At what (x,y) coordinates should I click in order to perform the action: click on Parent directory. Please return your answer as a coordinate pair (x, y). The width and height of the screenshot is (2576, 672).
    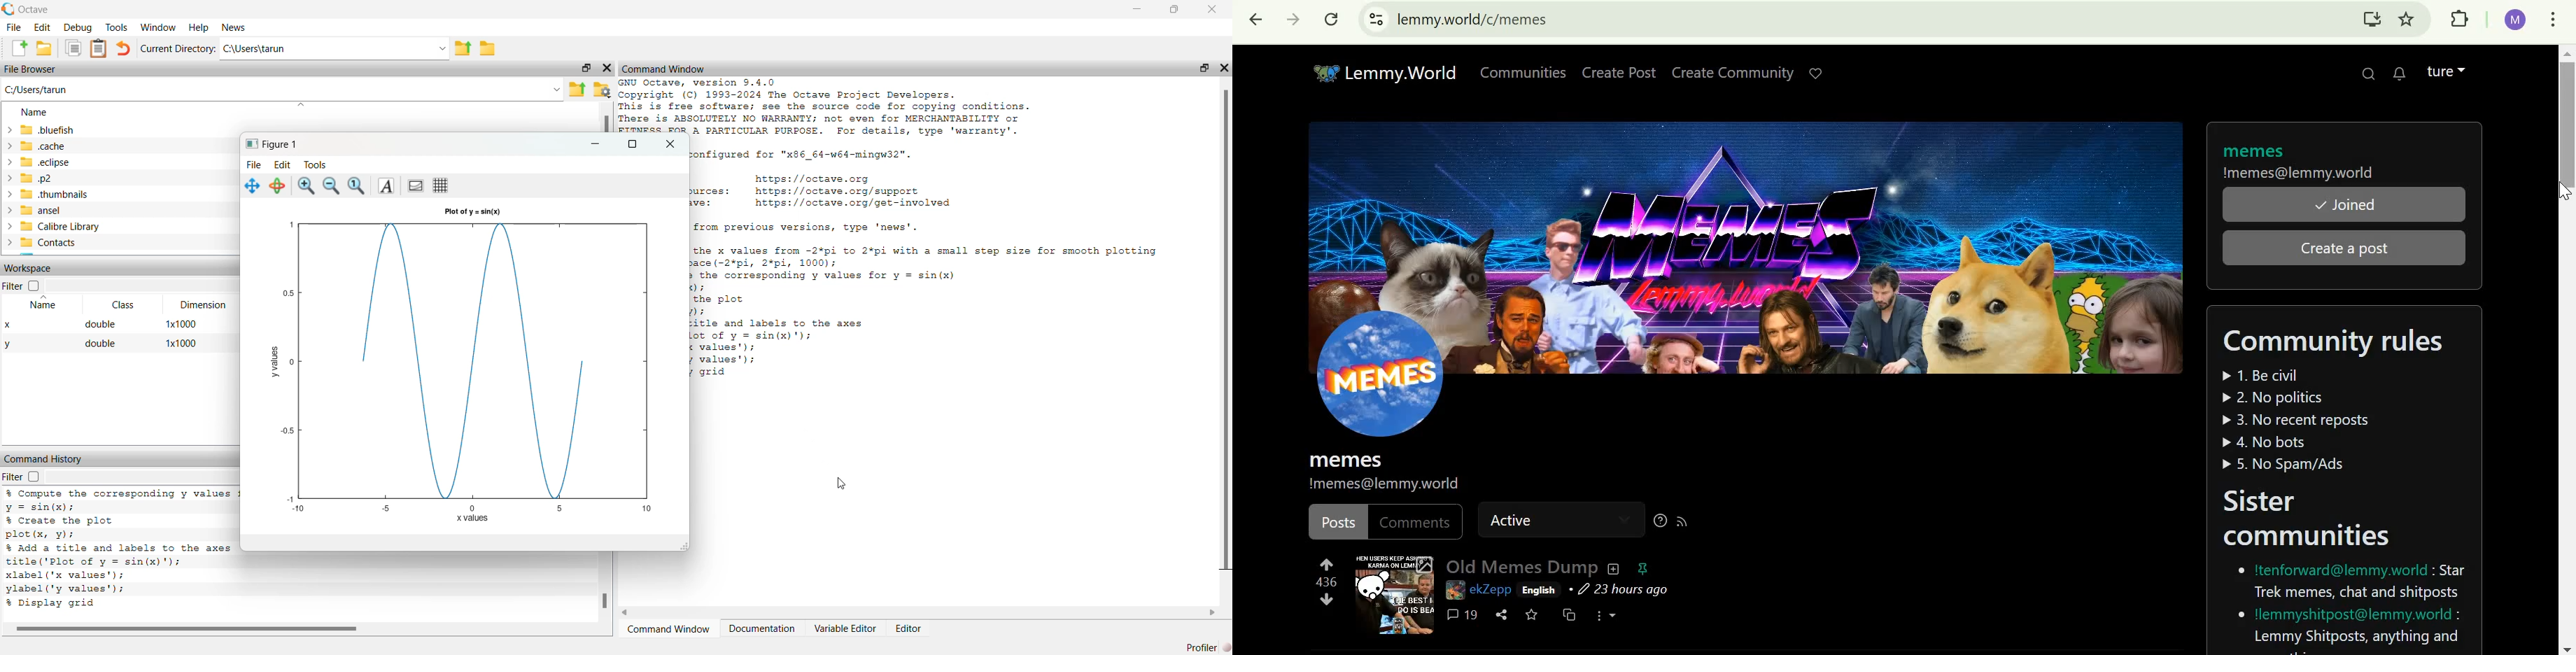
    Looking at the image, I should click on (576, 89).